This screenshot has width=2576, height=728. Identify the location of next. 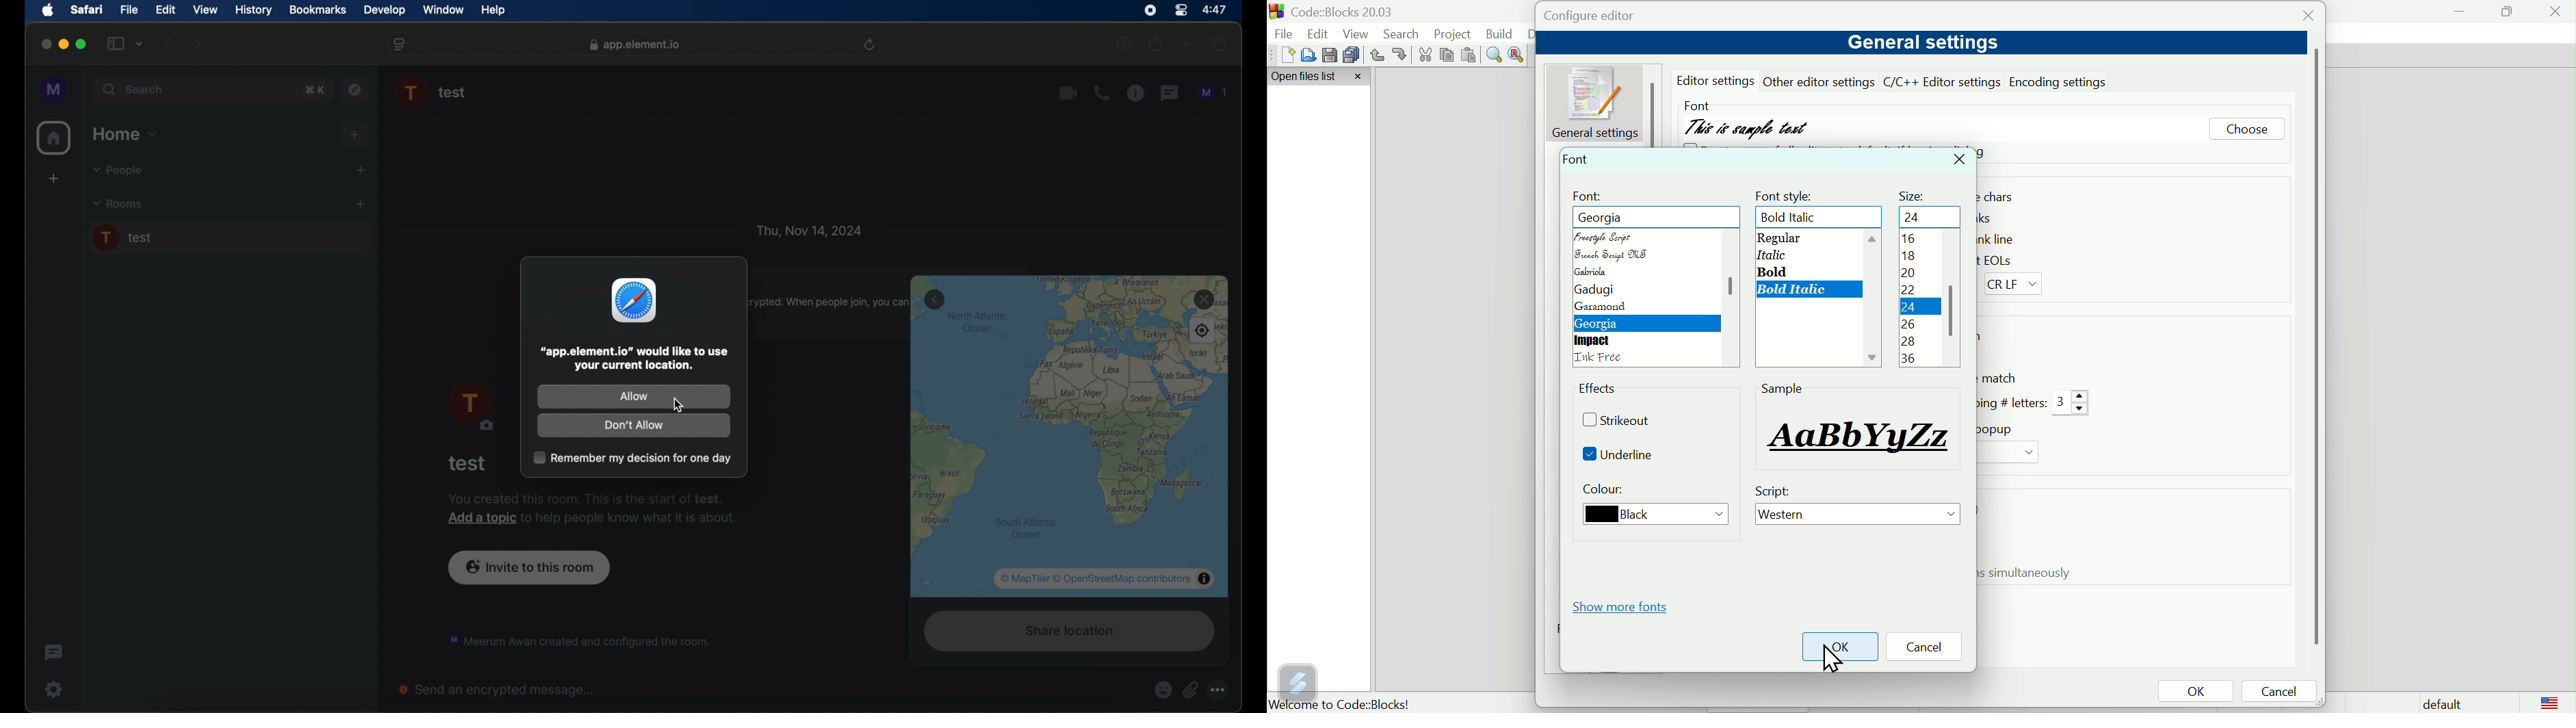
(198, 43).